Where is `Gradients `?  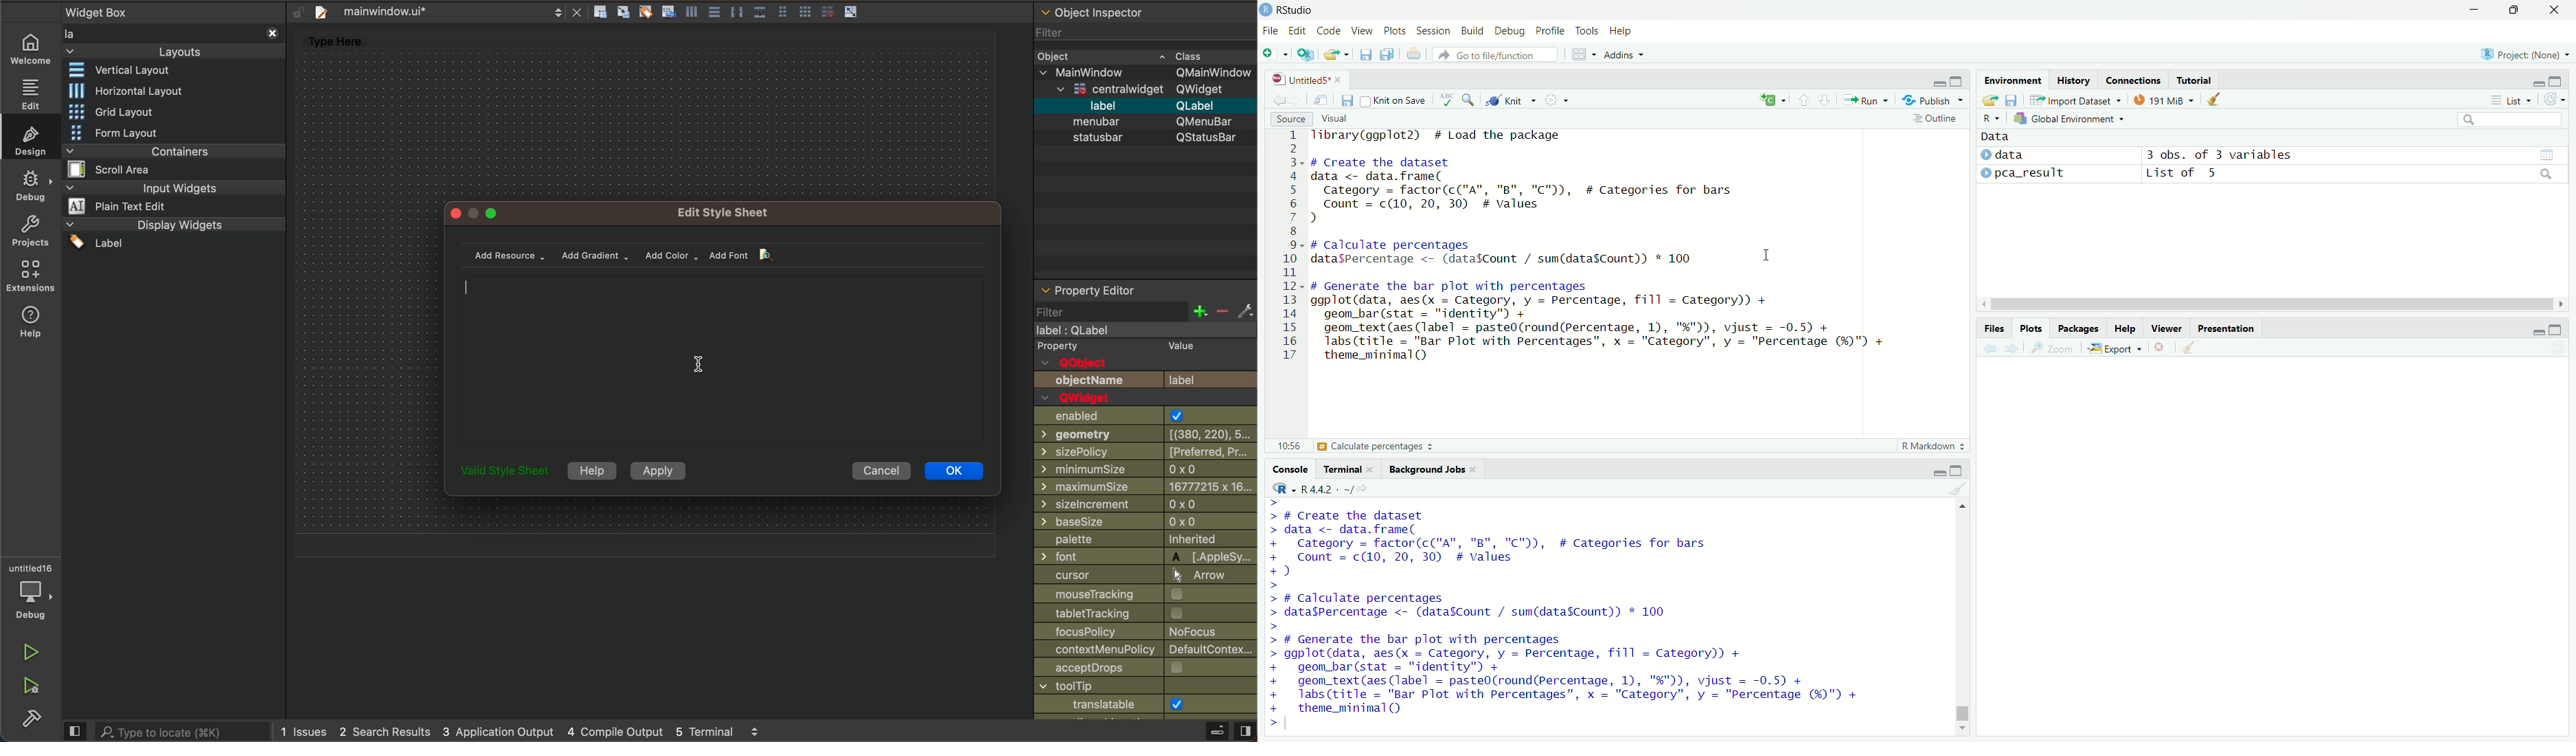 Gradients  is located at coordinates (596, 257).